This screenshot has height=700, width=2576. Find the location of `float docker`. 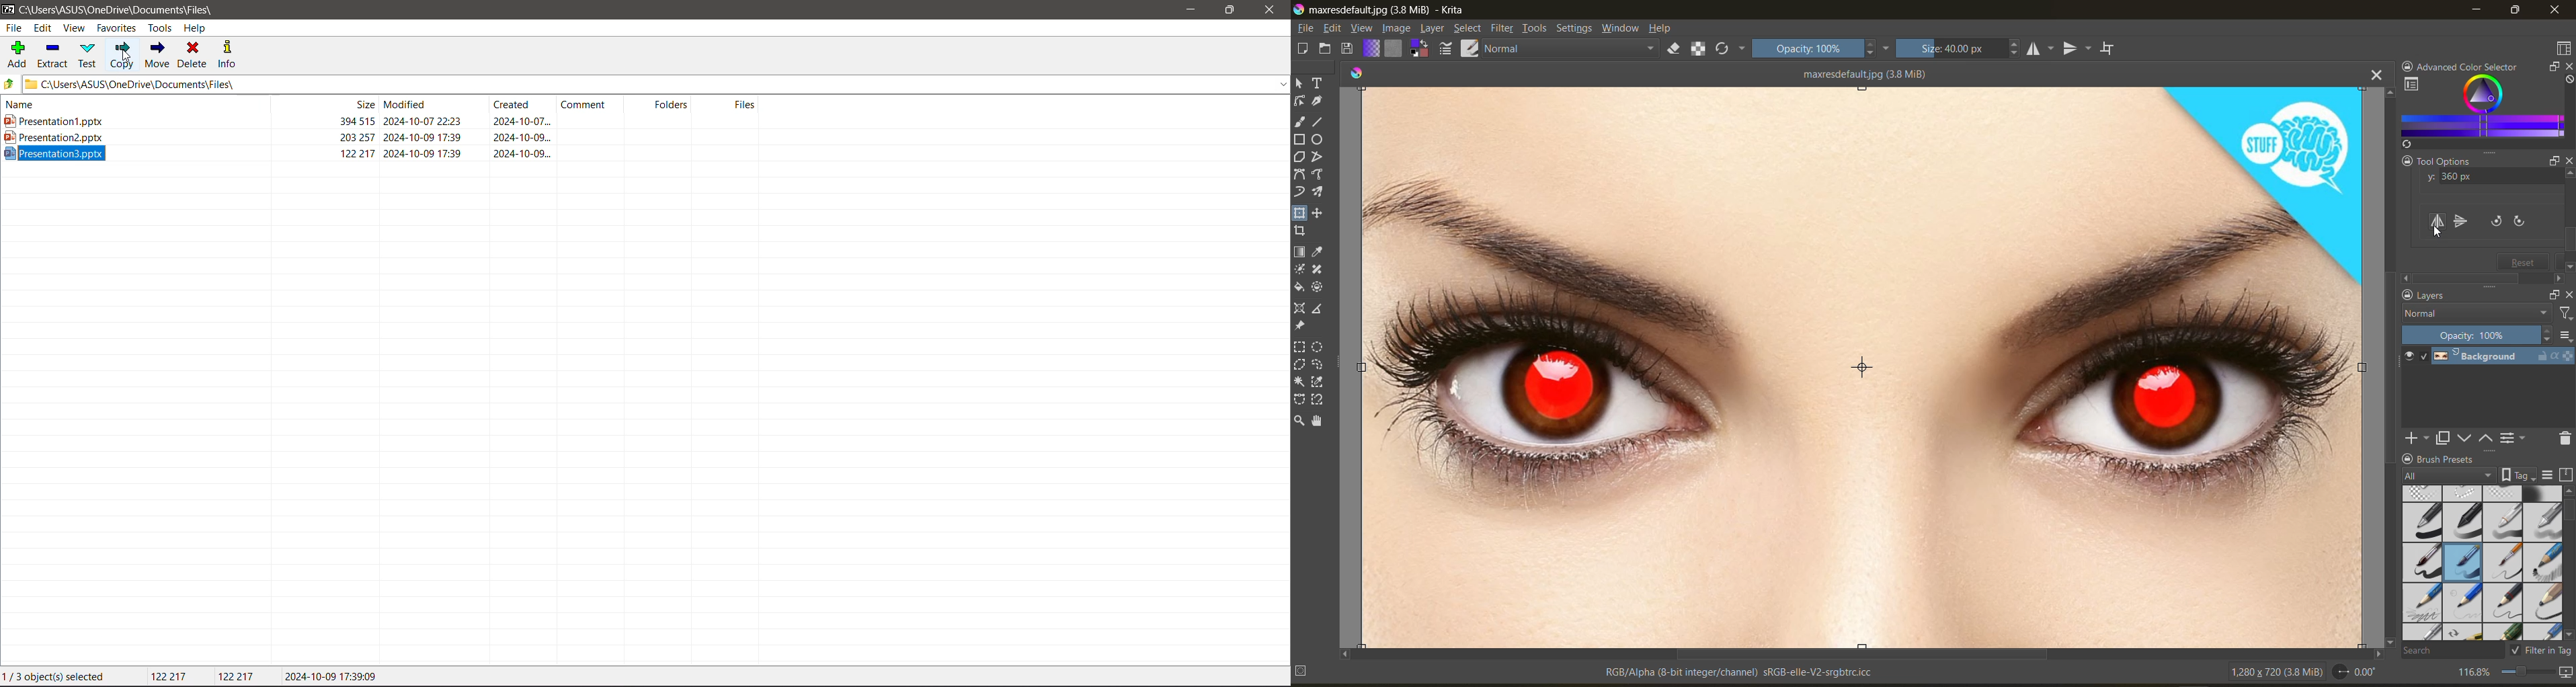

float docker is located at coordinates (2553, 68).